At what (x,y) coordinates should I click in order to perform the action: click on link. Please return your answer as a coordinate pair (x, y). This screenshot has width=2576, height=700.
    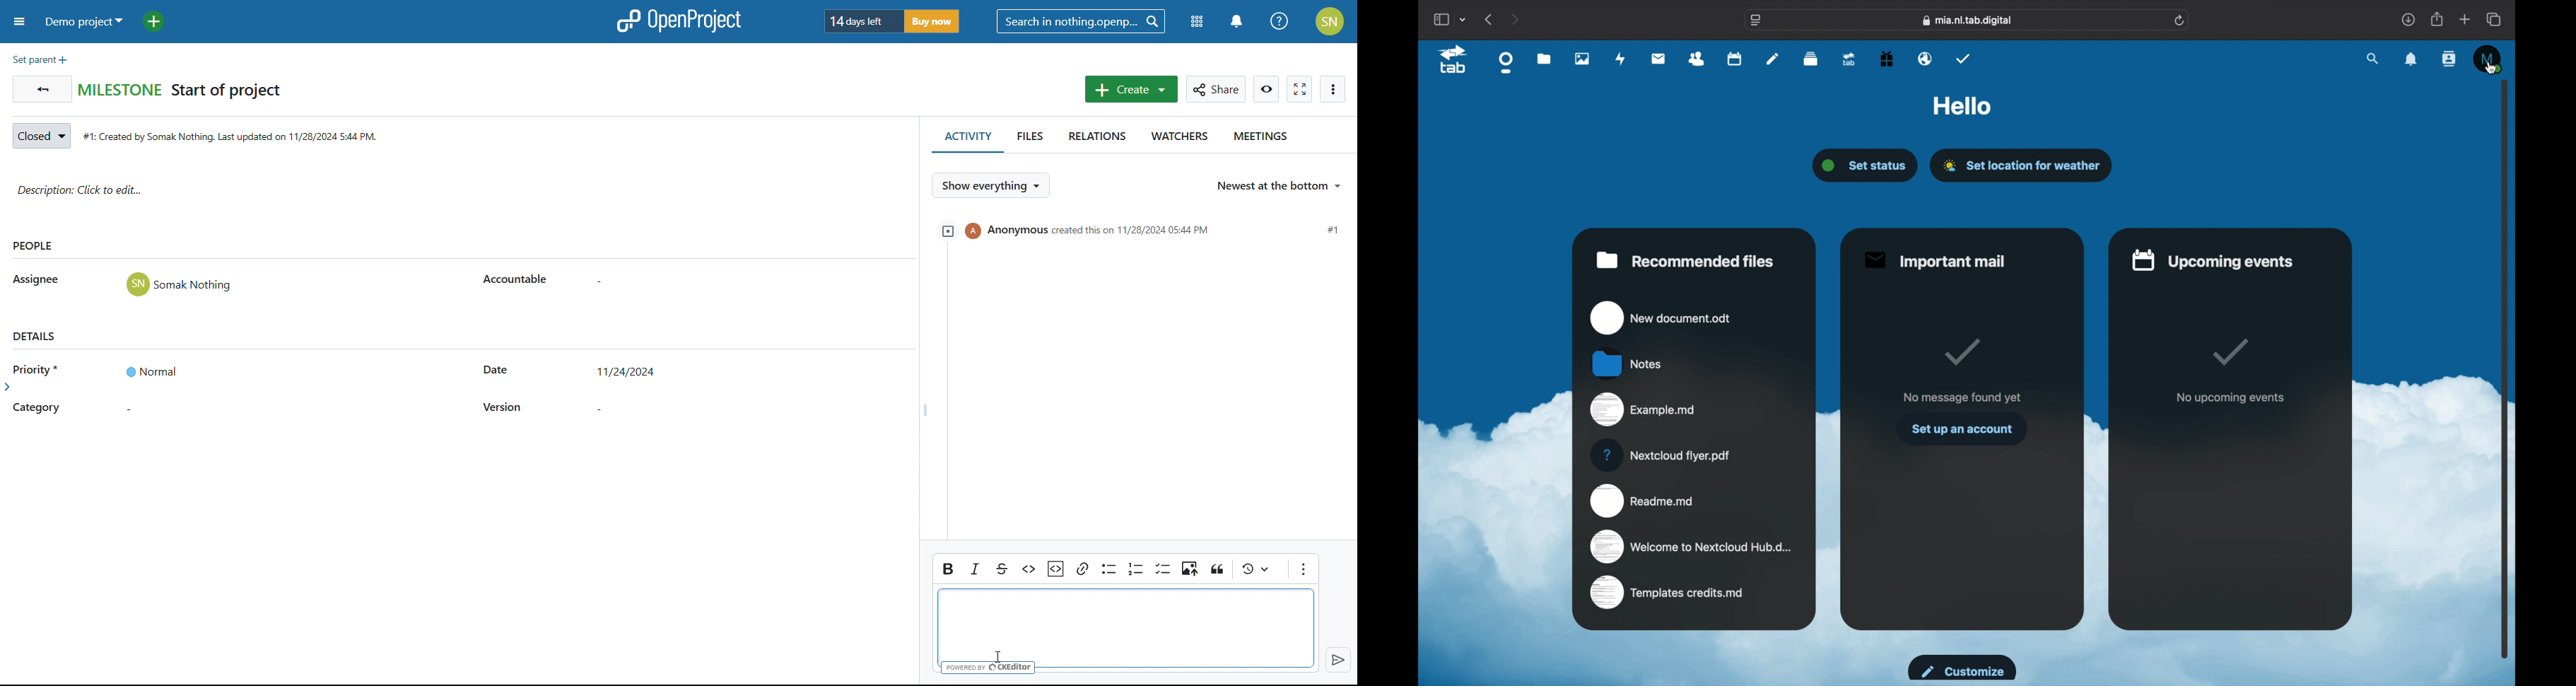
    Looking at the image, I should click on (1082, 568).